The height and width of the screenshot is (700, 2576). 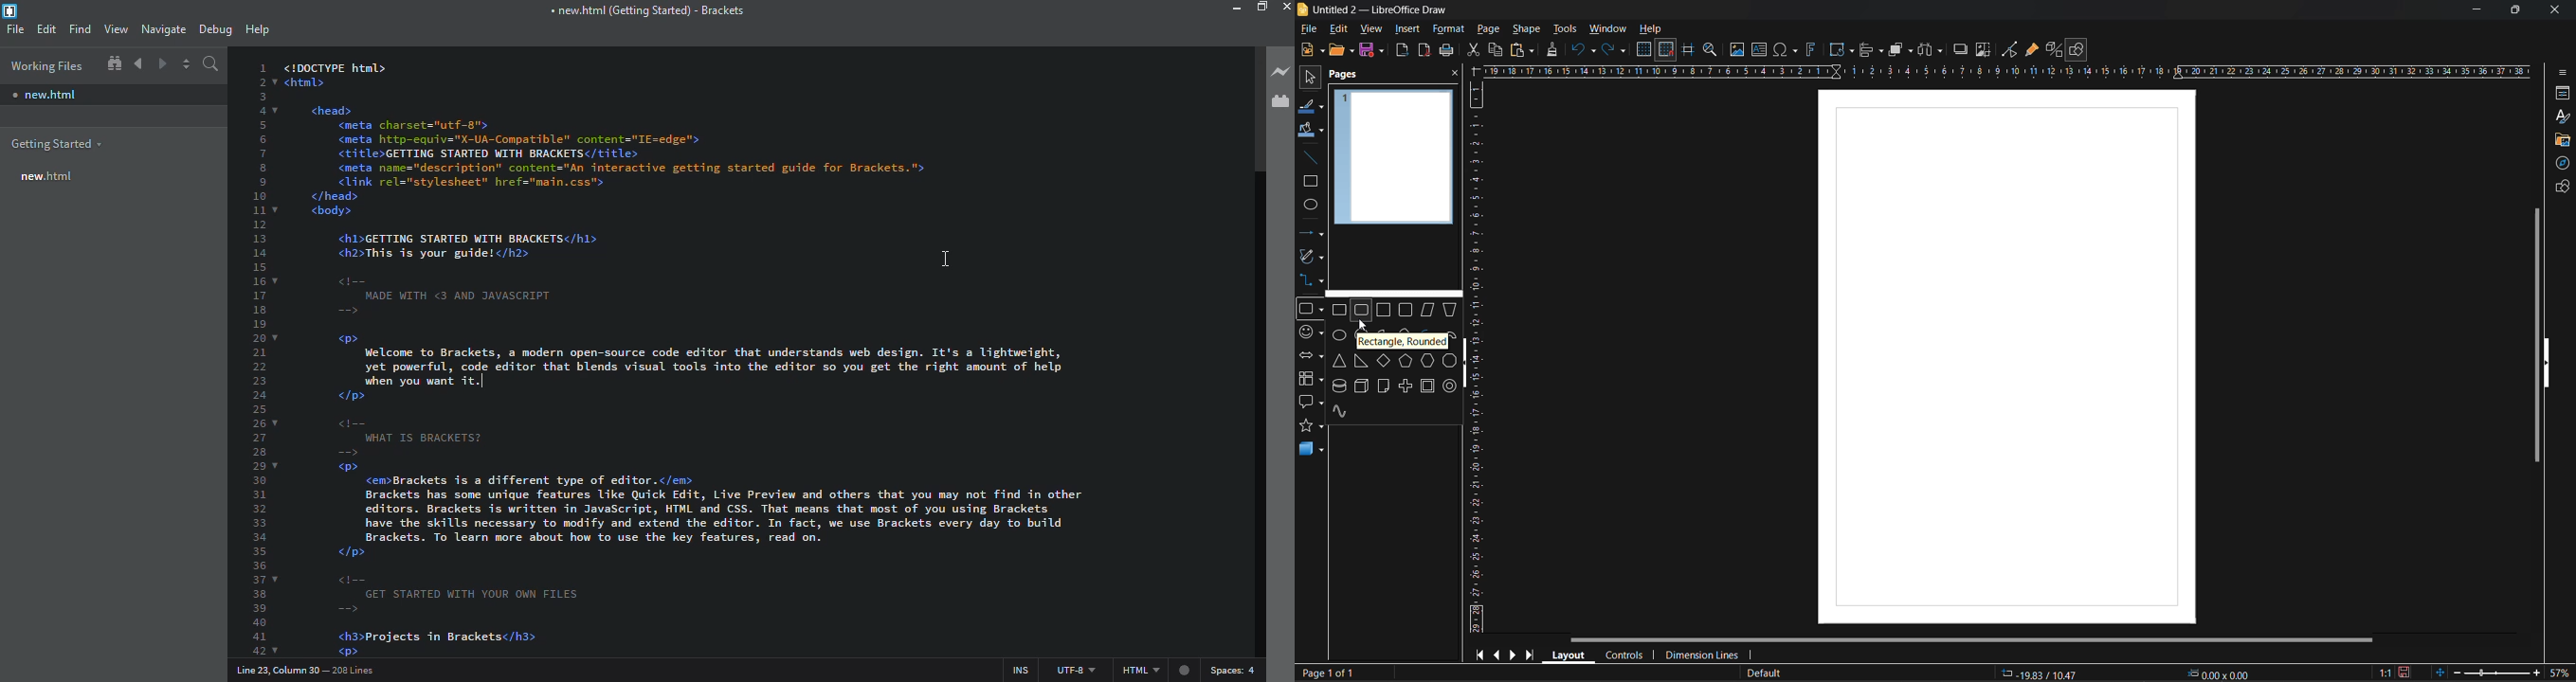 I want to click on working files, so click(x=45, y=65).